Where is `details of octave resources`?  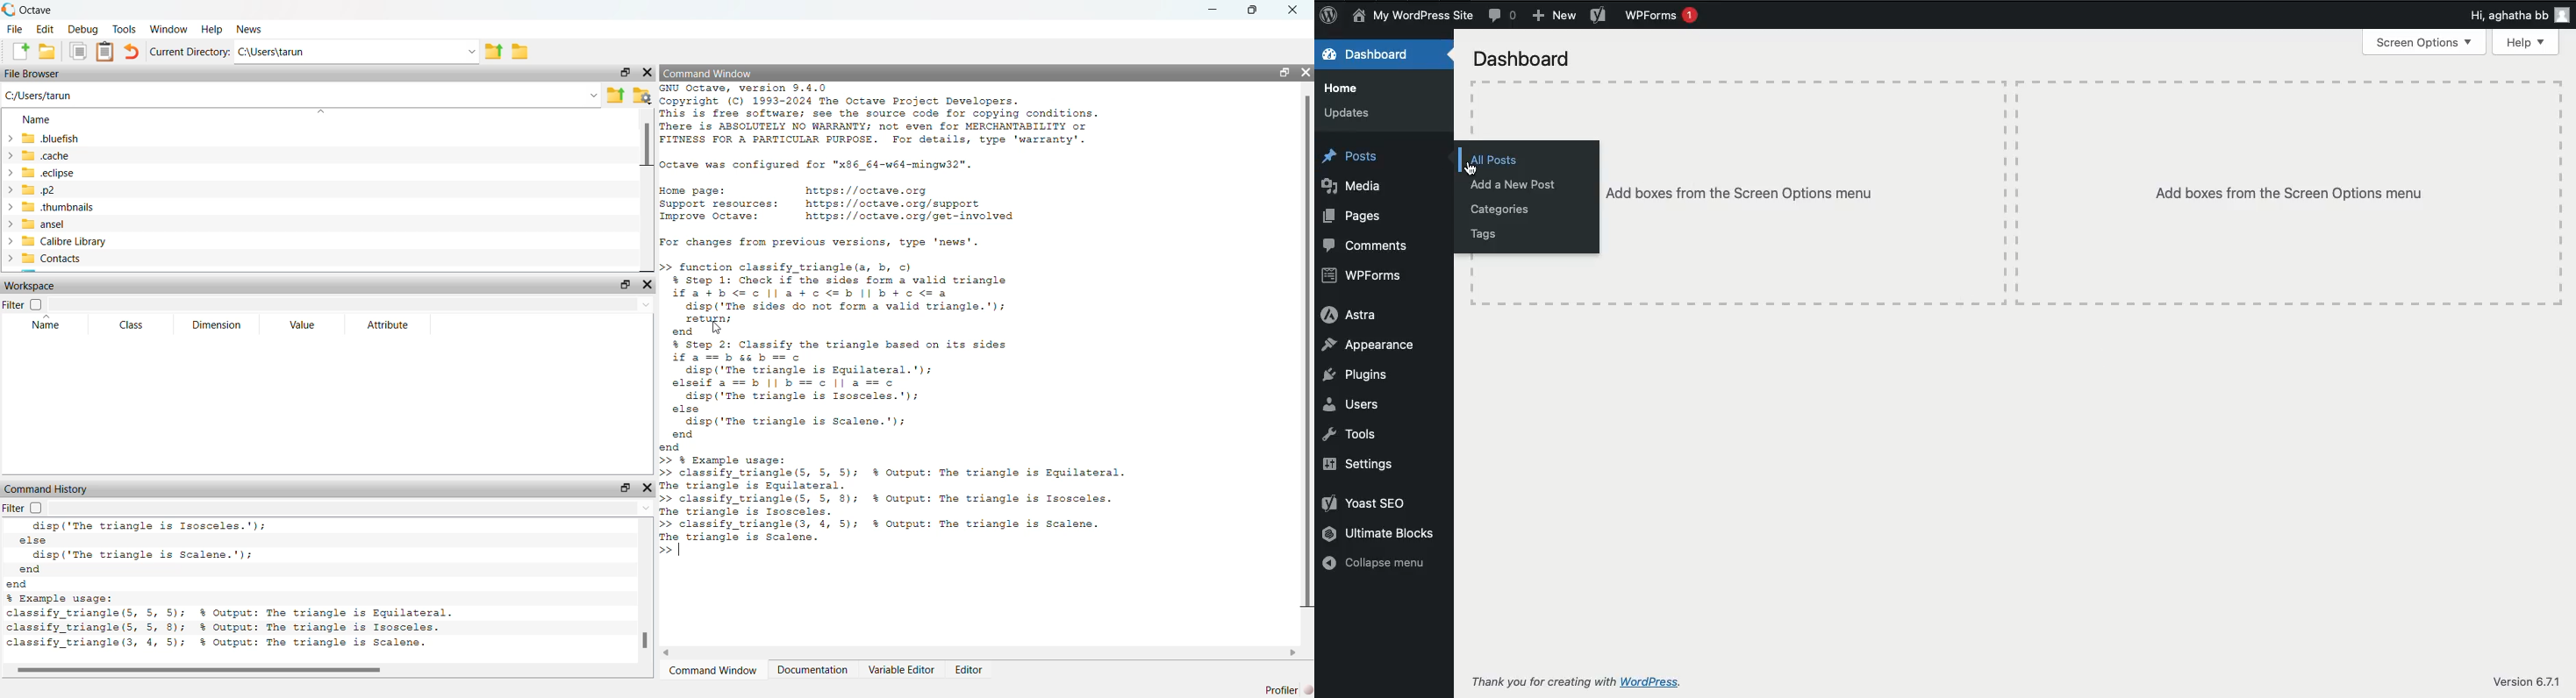
details of octave resources is located at coordinates (837, 206).